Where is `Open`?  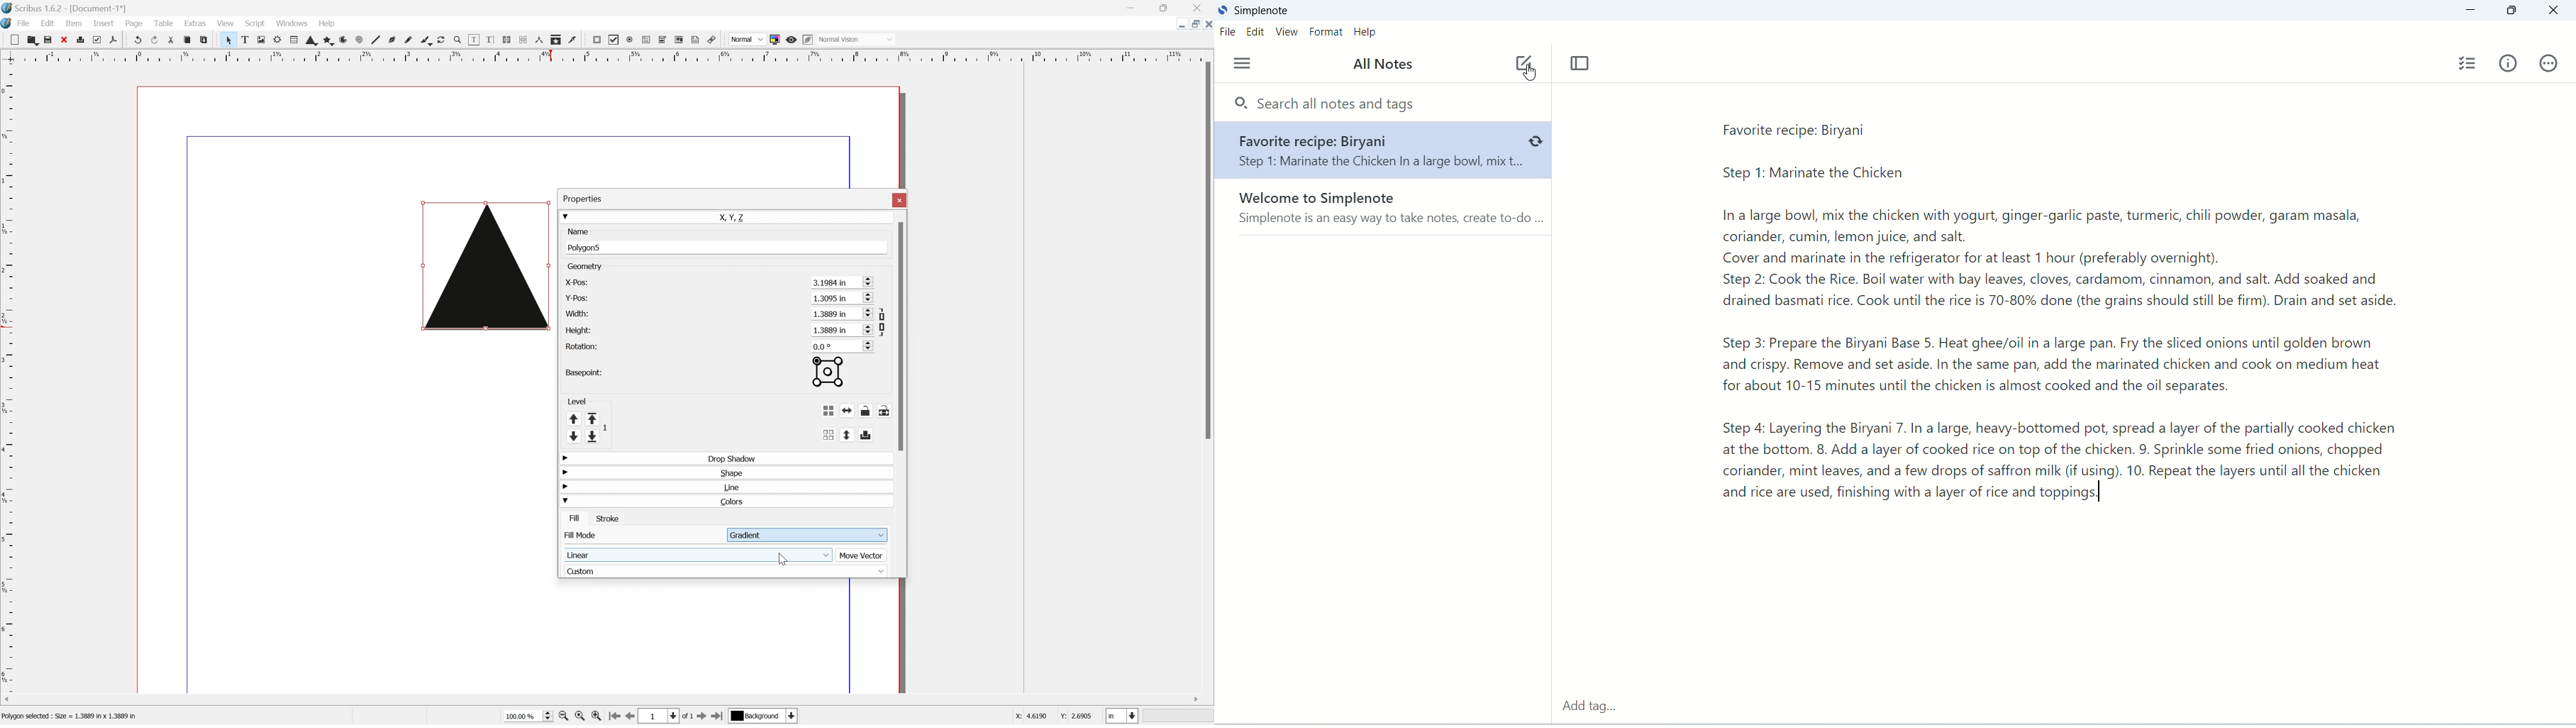 Open is located at coordinates (30, 39).